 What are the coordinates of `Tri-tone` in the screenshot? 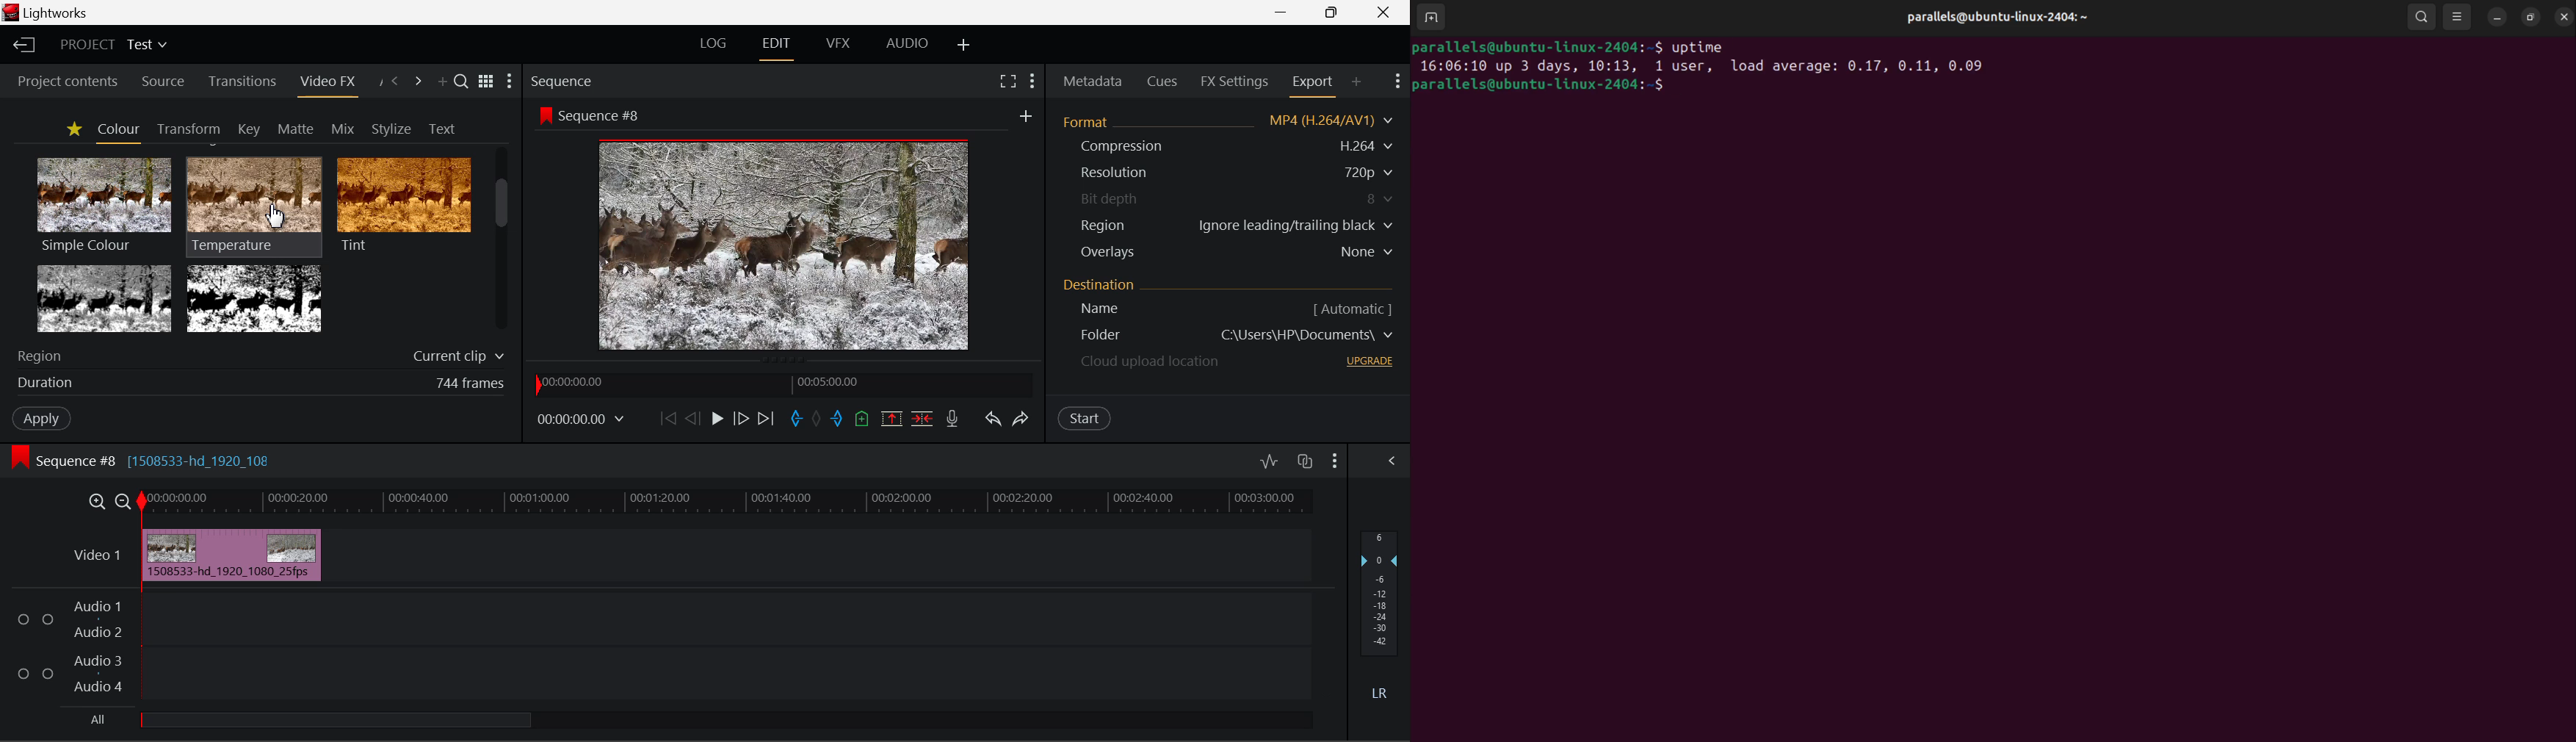 It's located at (105, 298).